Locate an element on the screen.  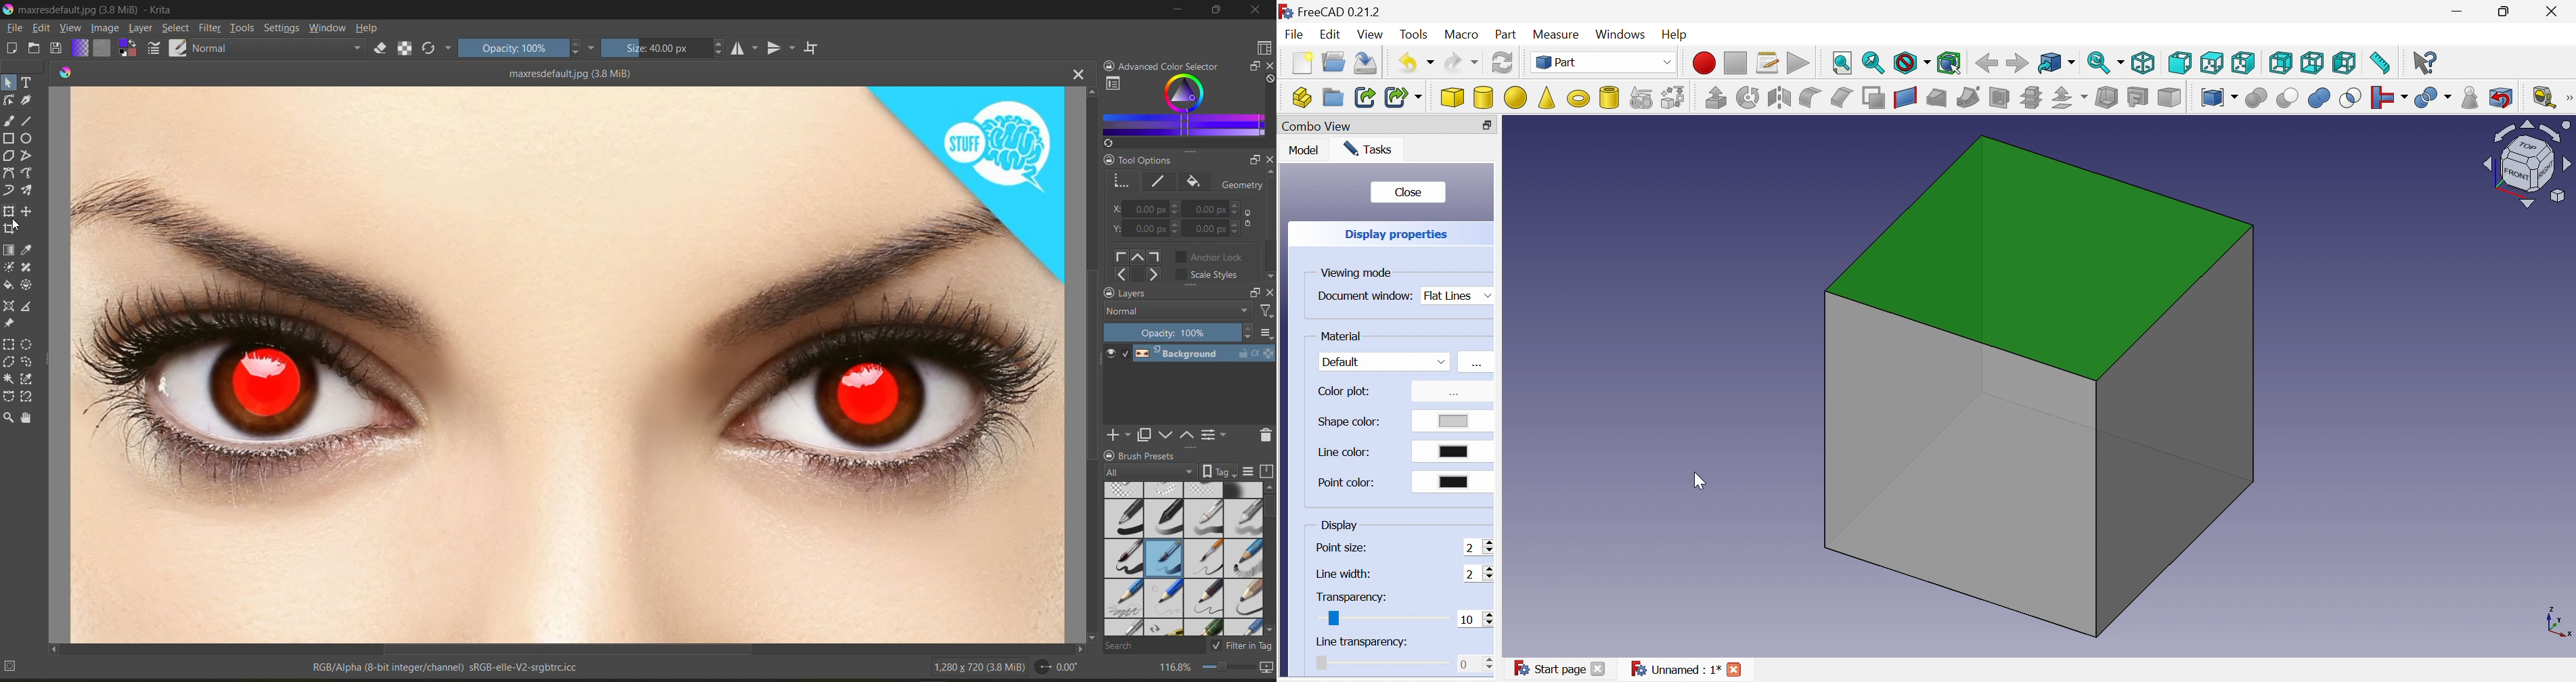
options is located at coordinates (1266, 333).